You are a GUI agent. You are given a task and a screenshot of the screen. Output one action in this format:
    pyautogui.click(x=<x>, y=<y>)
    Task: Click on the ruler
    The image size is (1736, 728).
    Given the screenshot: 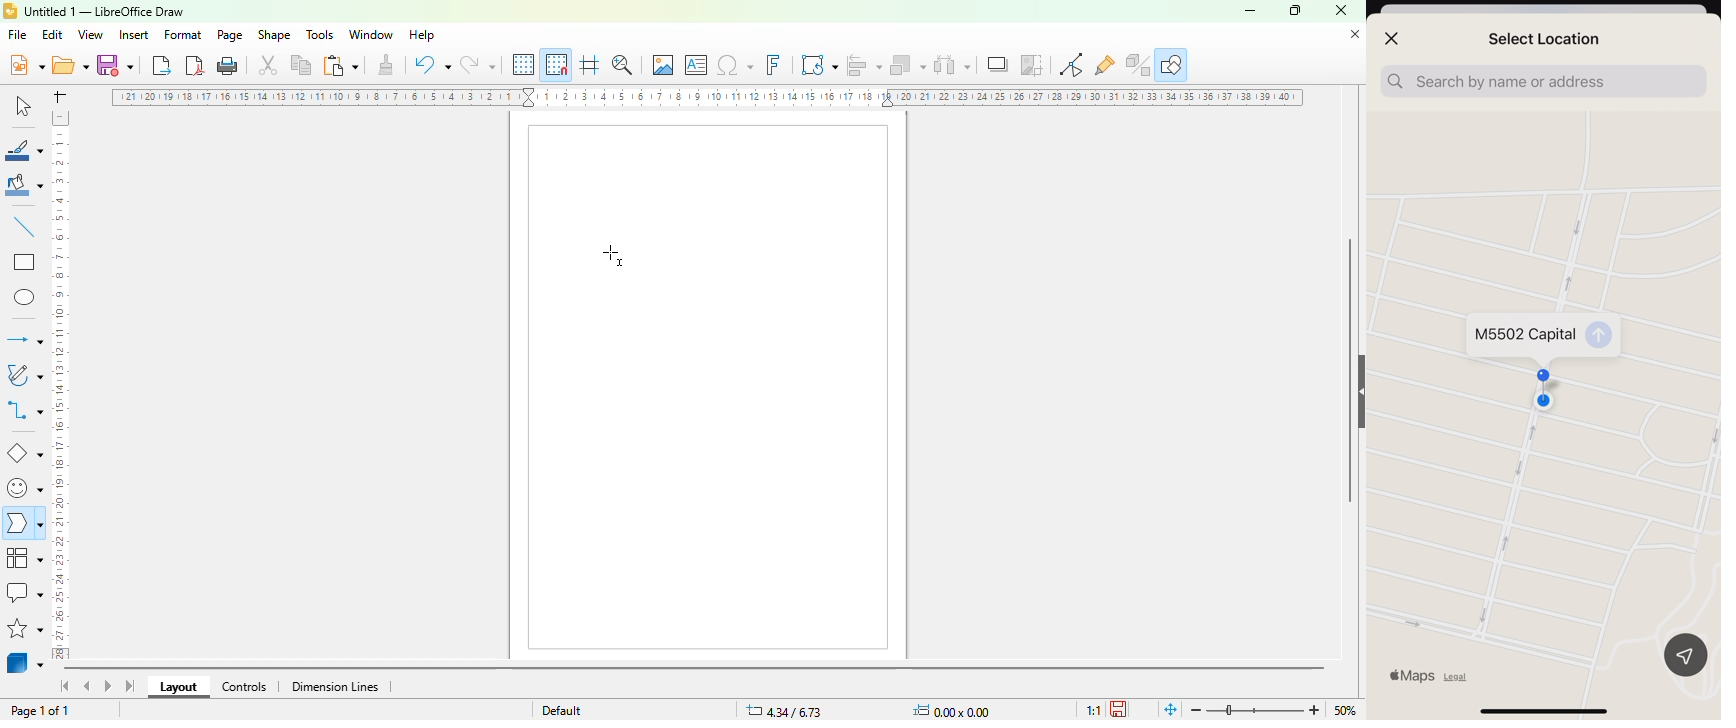 What is the action you would take?
    pyautogui.click(x=59, y=385)
    